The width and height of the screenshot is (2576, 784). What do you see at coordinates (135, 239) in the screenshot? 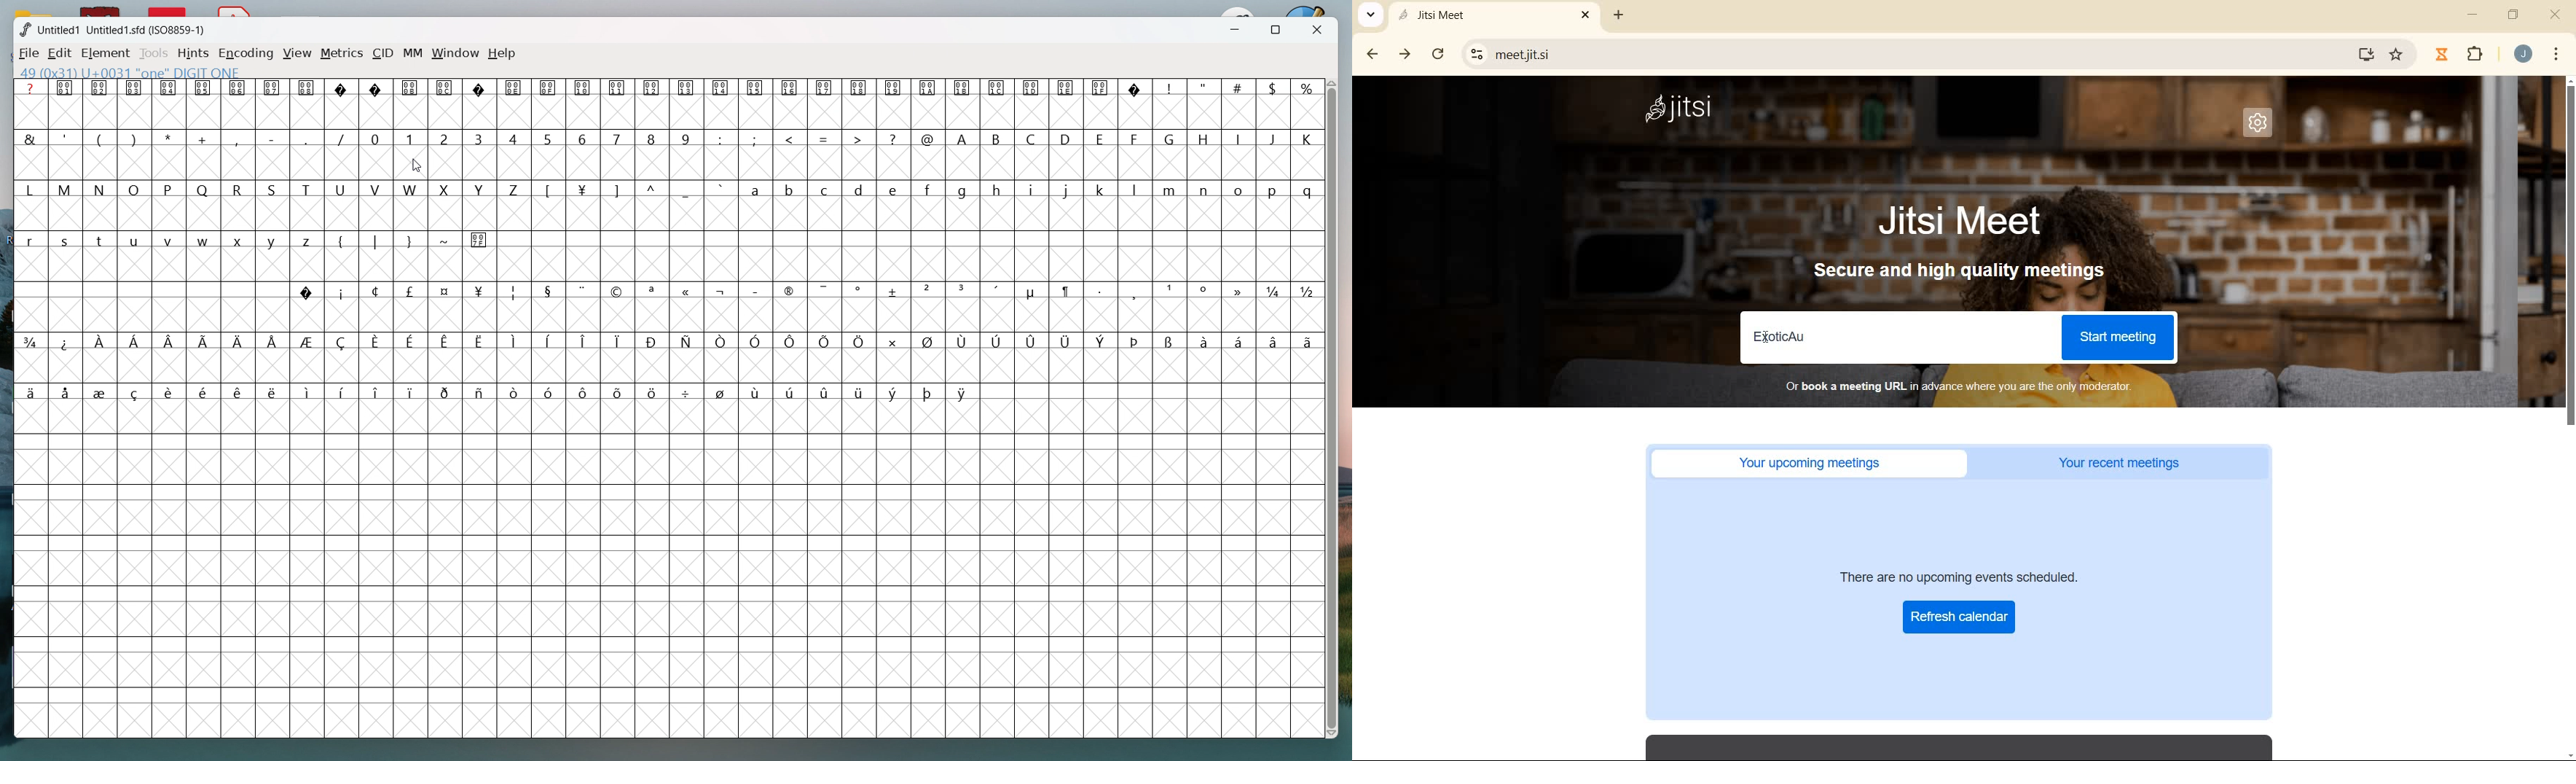
I see `u` at bounding box center [135, 239].